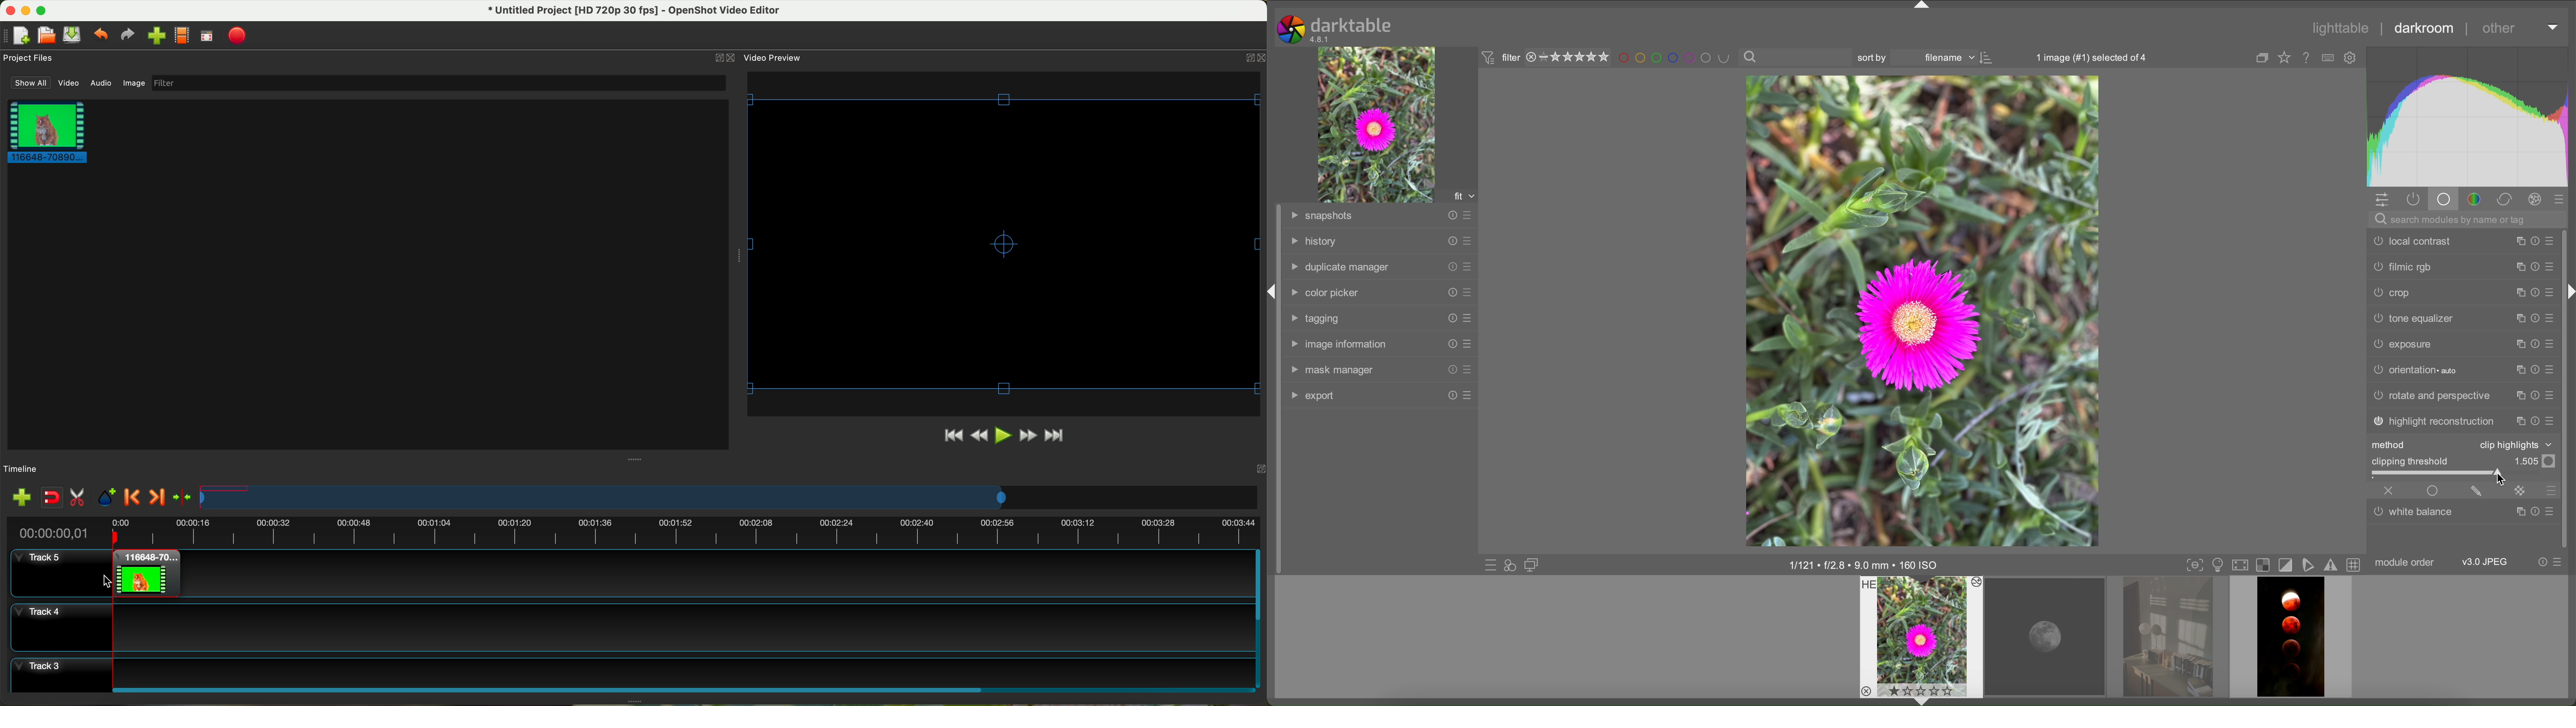 The width and height of the screenshot is (2576, 728). Describe the element at coordinates (2421, 26) in the screenshot. I see `darkroom` at that location.